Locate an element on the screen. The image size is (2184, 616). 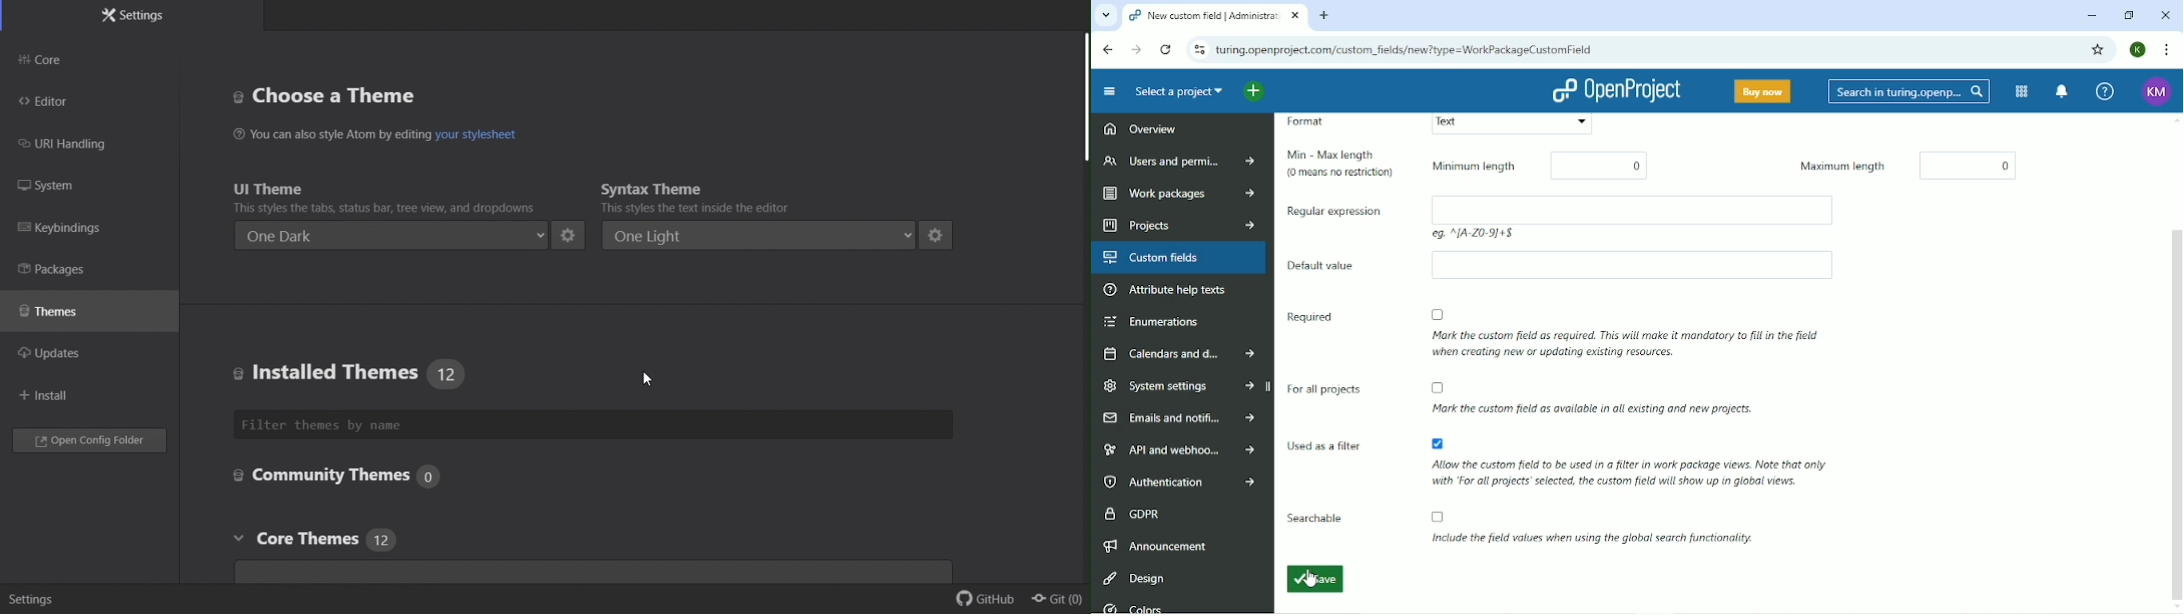
Modules is located at coordinates (2019, 92).